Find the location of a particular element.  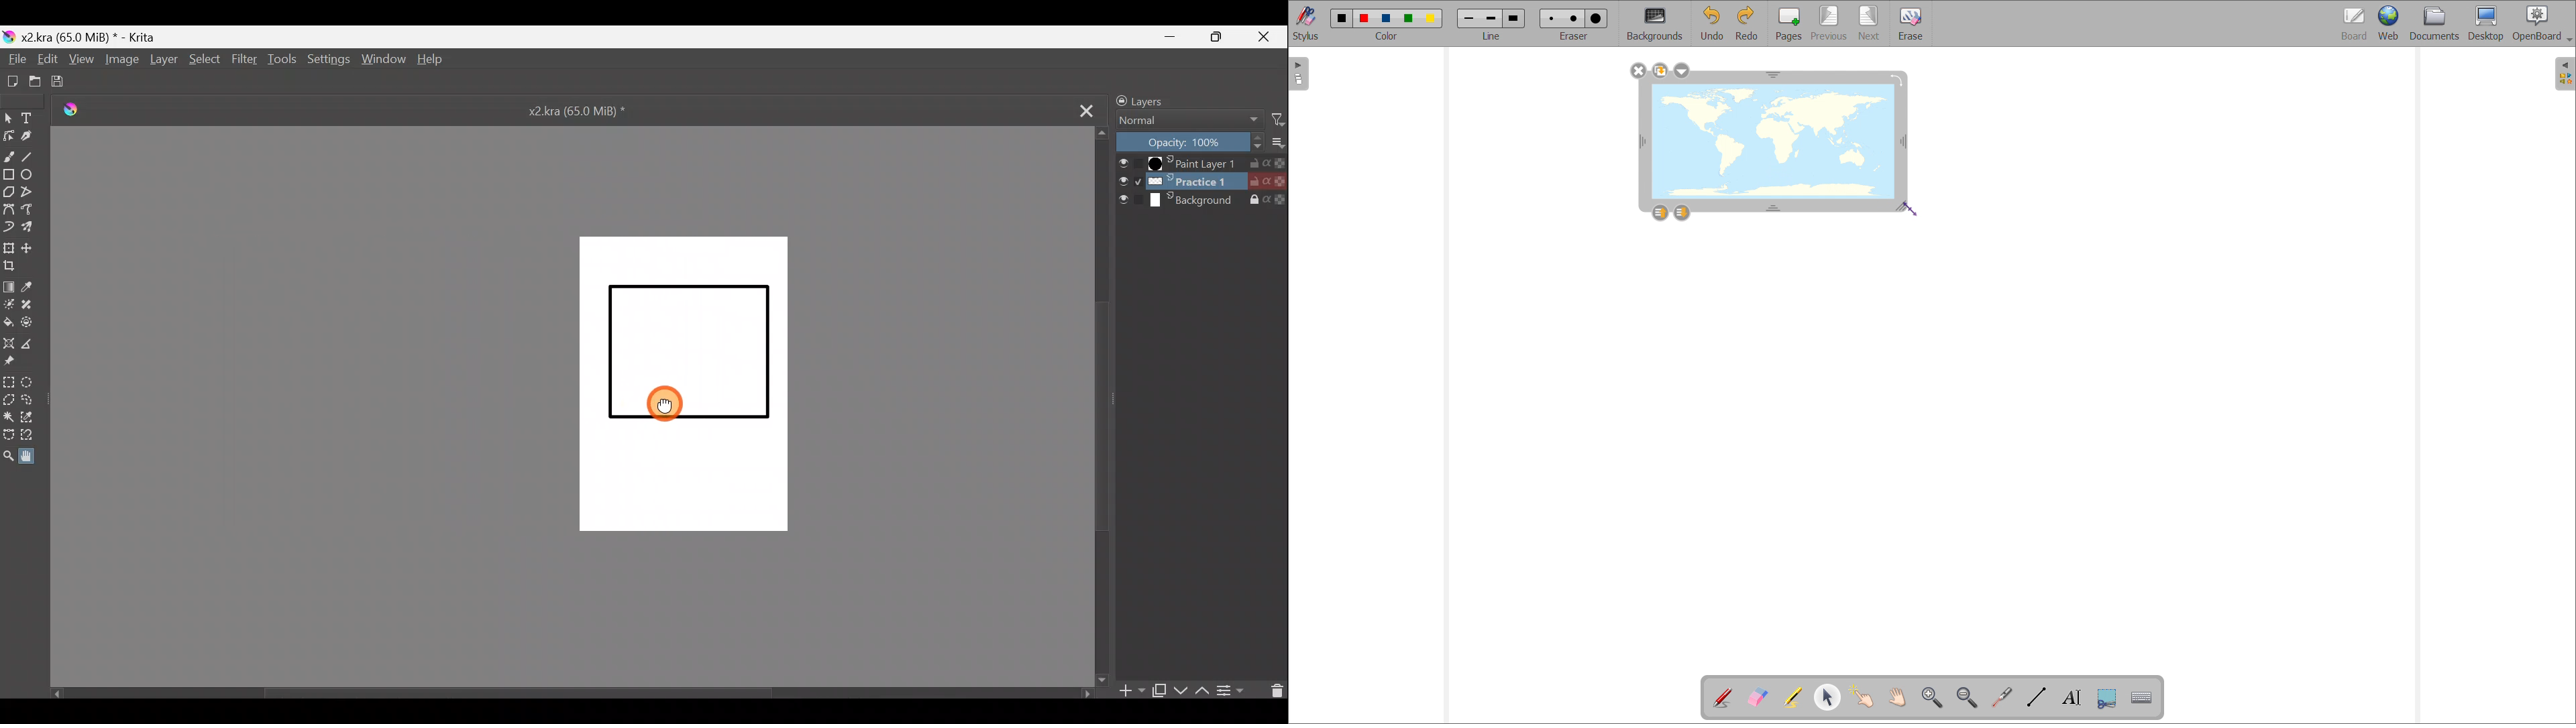

resize is located at coordinates (1774, 75).